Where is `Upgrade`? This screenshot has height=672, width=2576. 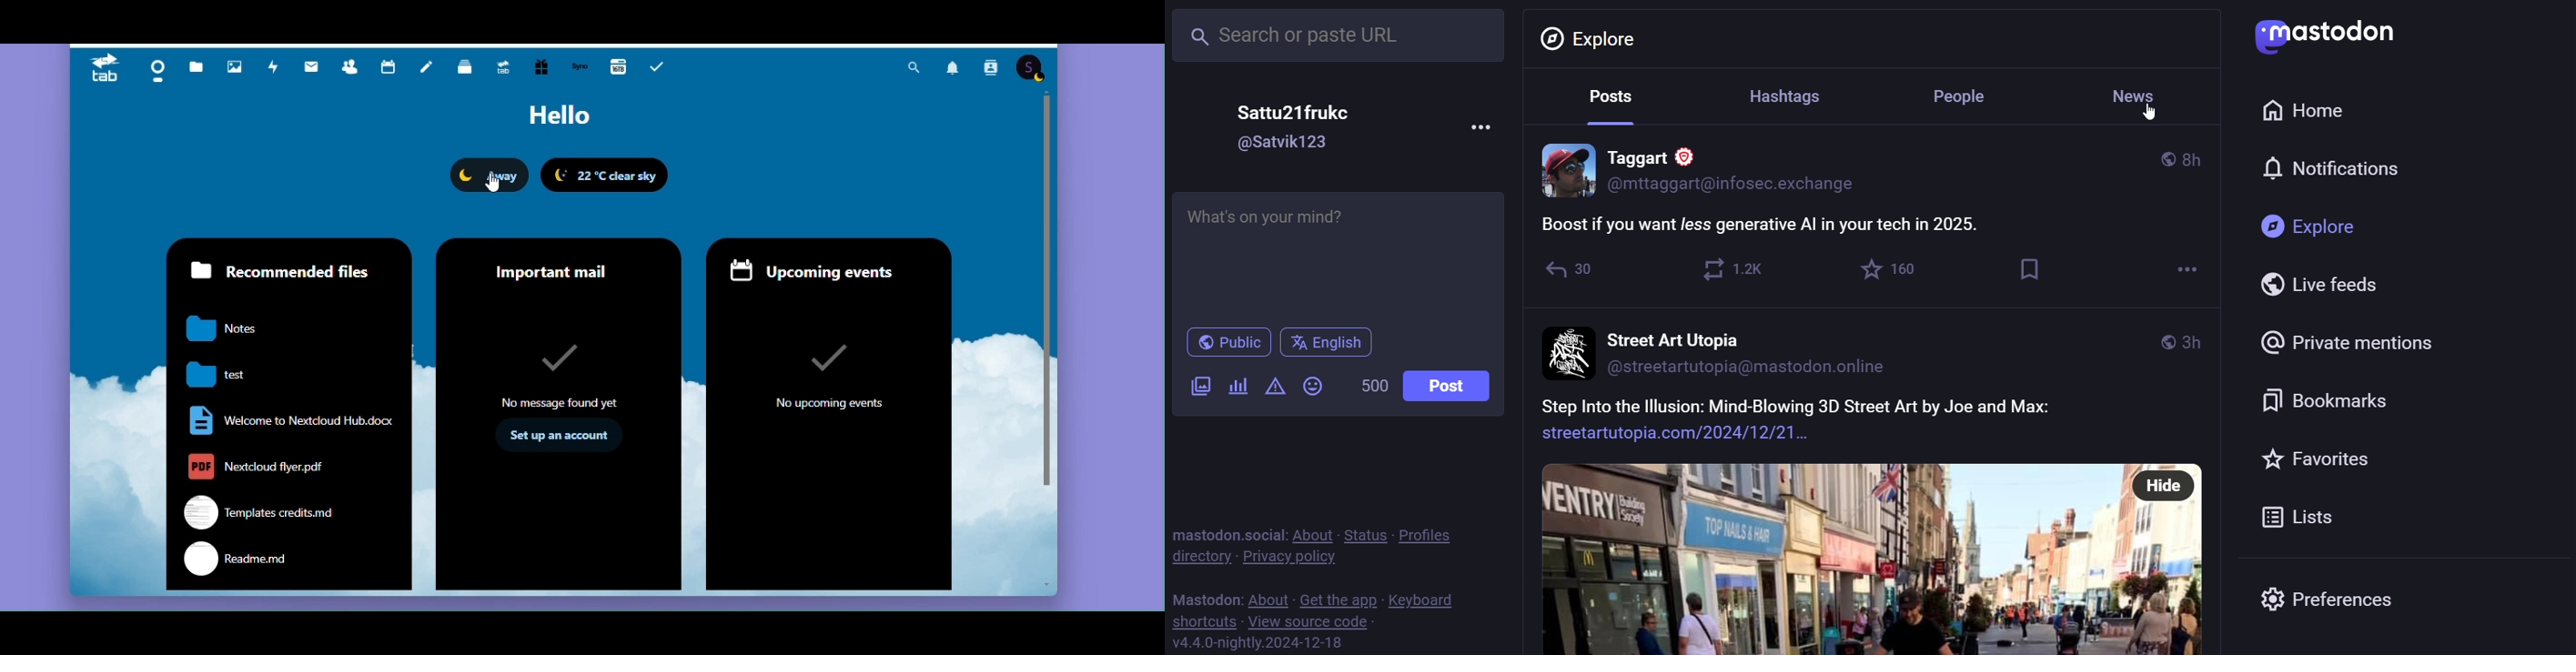
Upgrade is located at coordinates (507, 68).